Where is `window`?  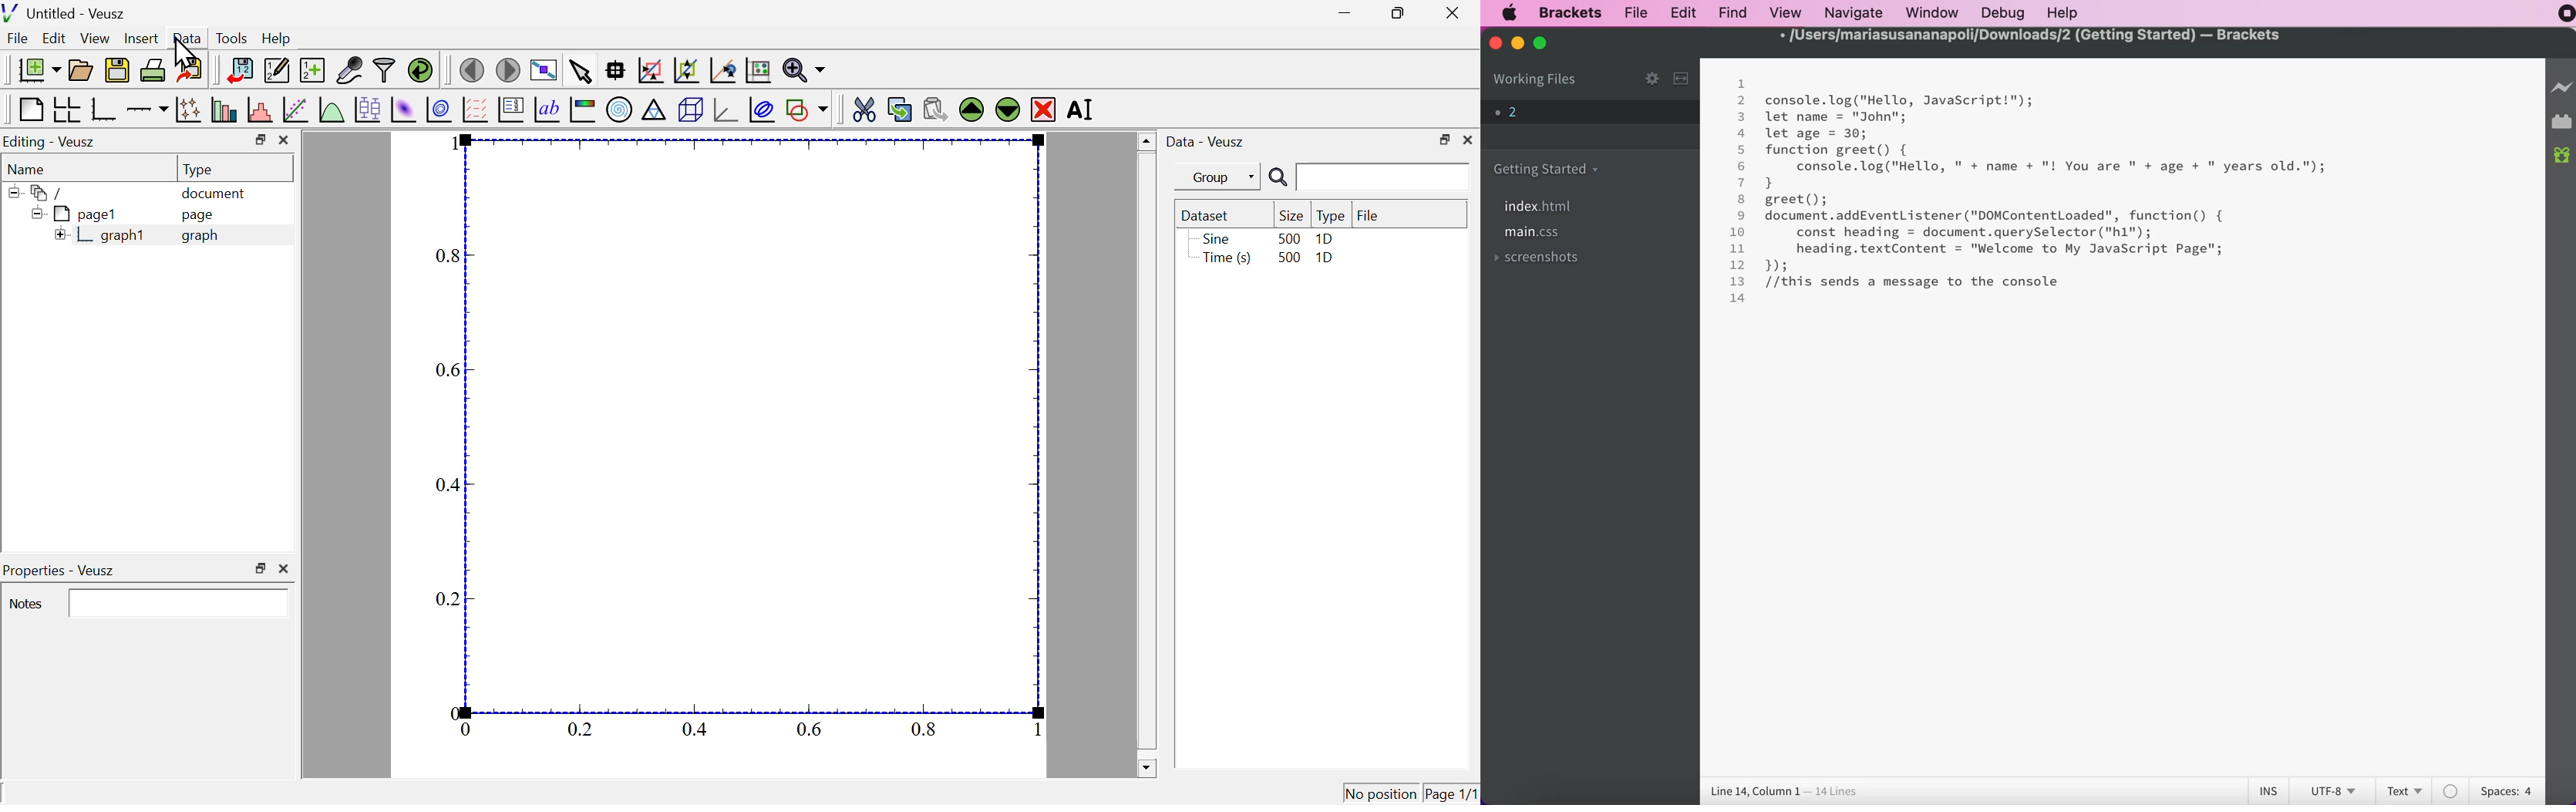
window is located at coordinates (1931, 14).